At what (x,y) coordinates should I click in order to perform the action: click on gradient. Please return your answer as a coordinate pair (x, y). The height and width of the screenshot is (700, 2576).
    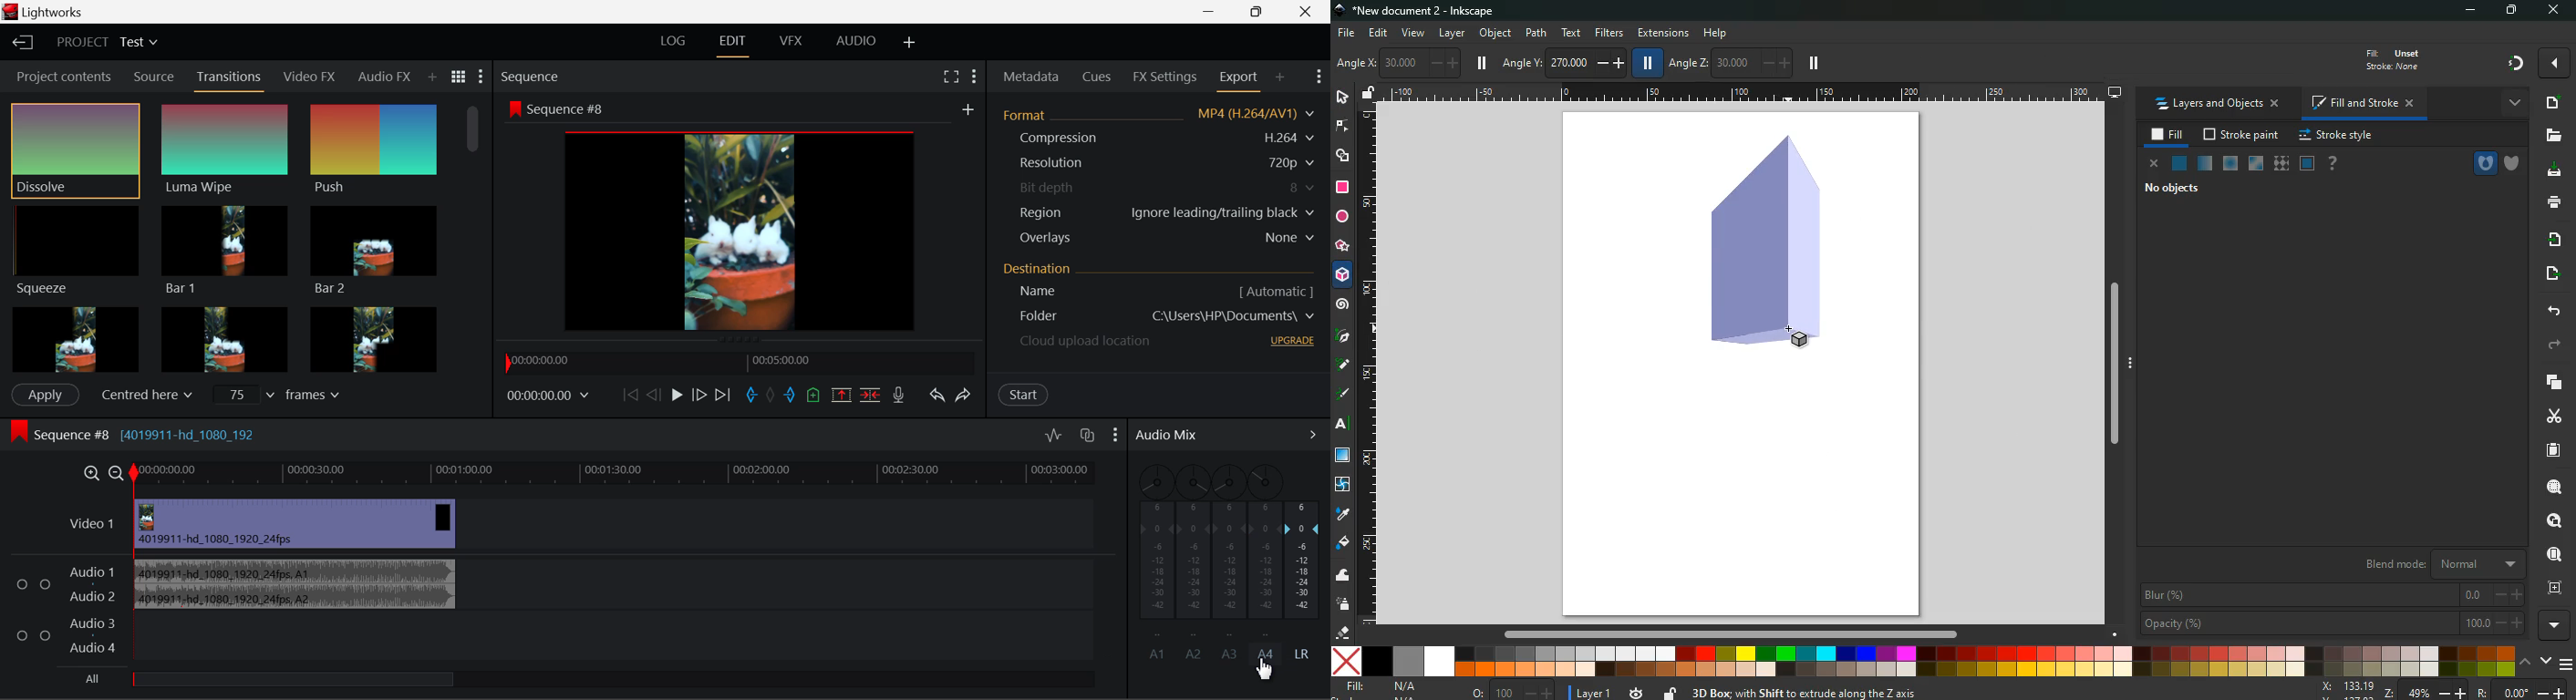
    Looking at the image, I should click on (2517, 62).